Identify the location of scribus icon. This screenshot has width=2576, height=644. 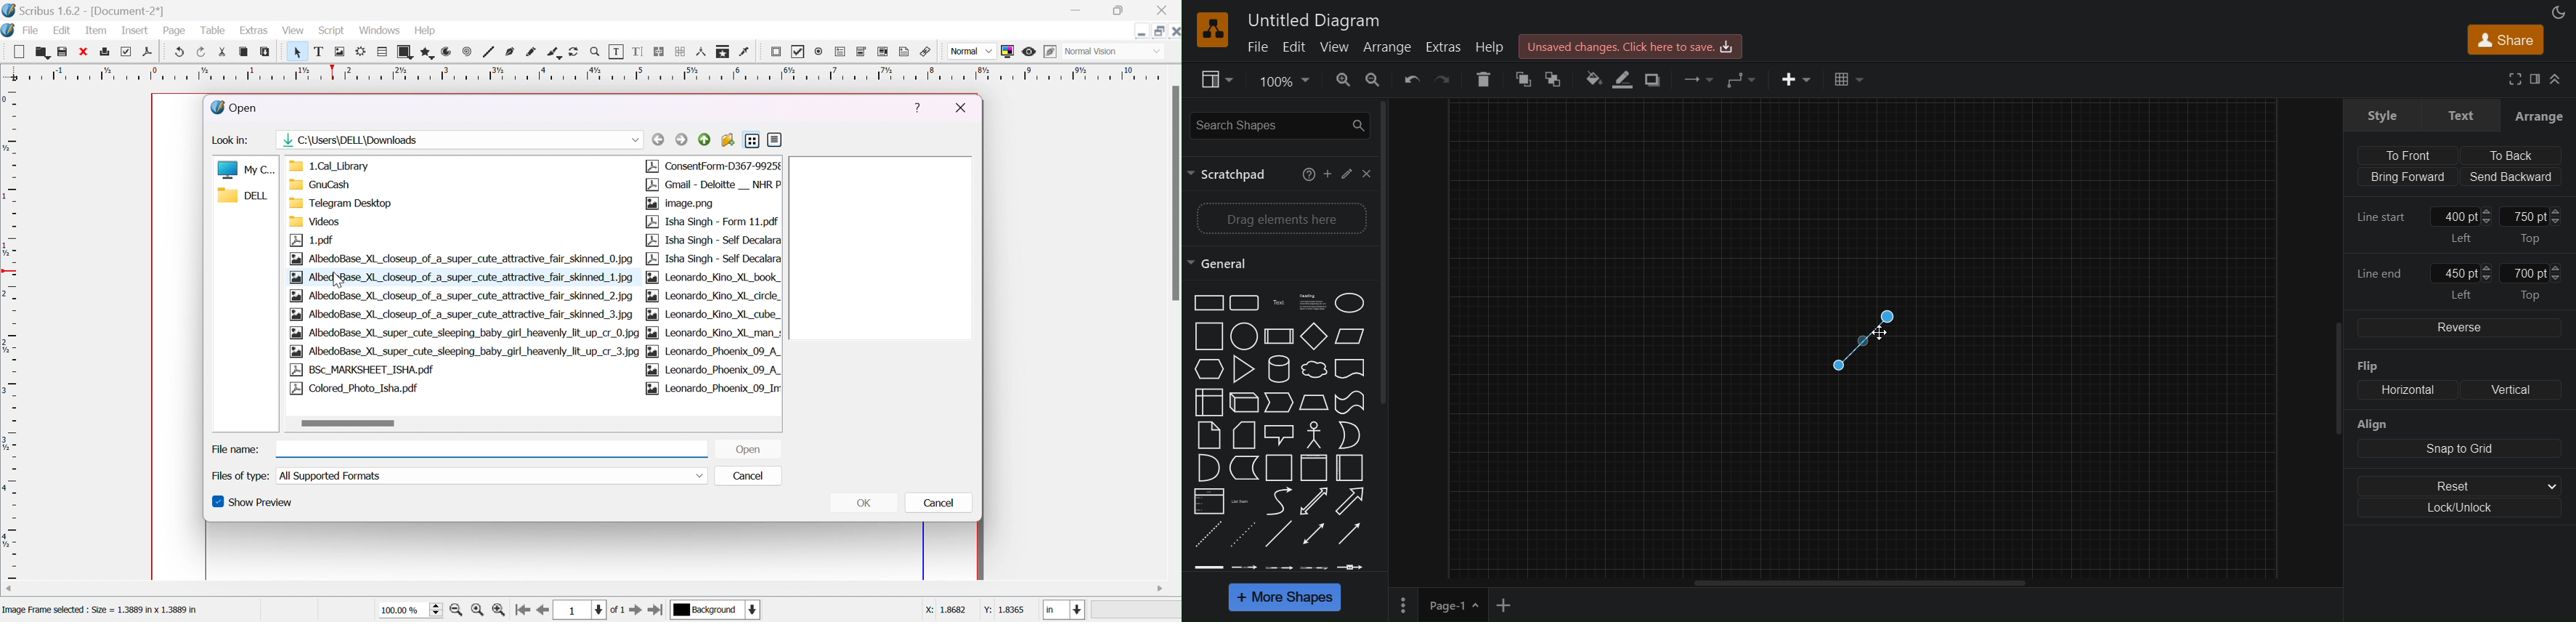
(8, 30).